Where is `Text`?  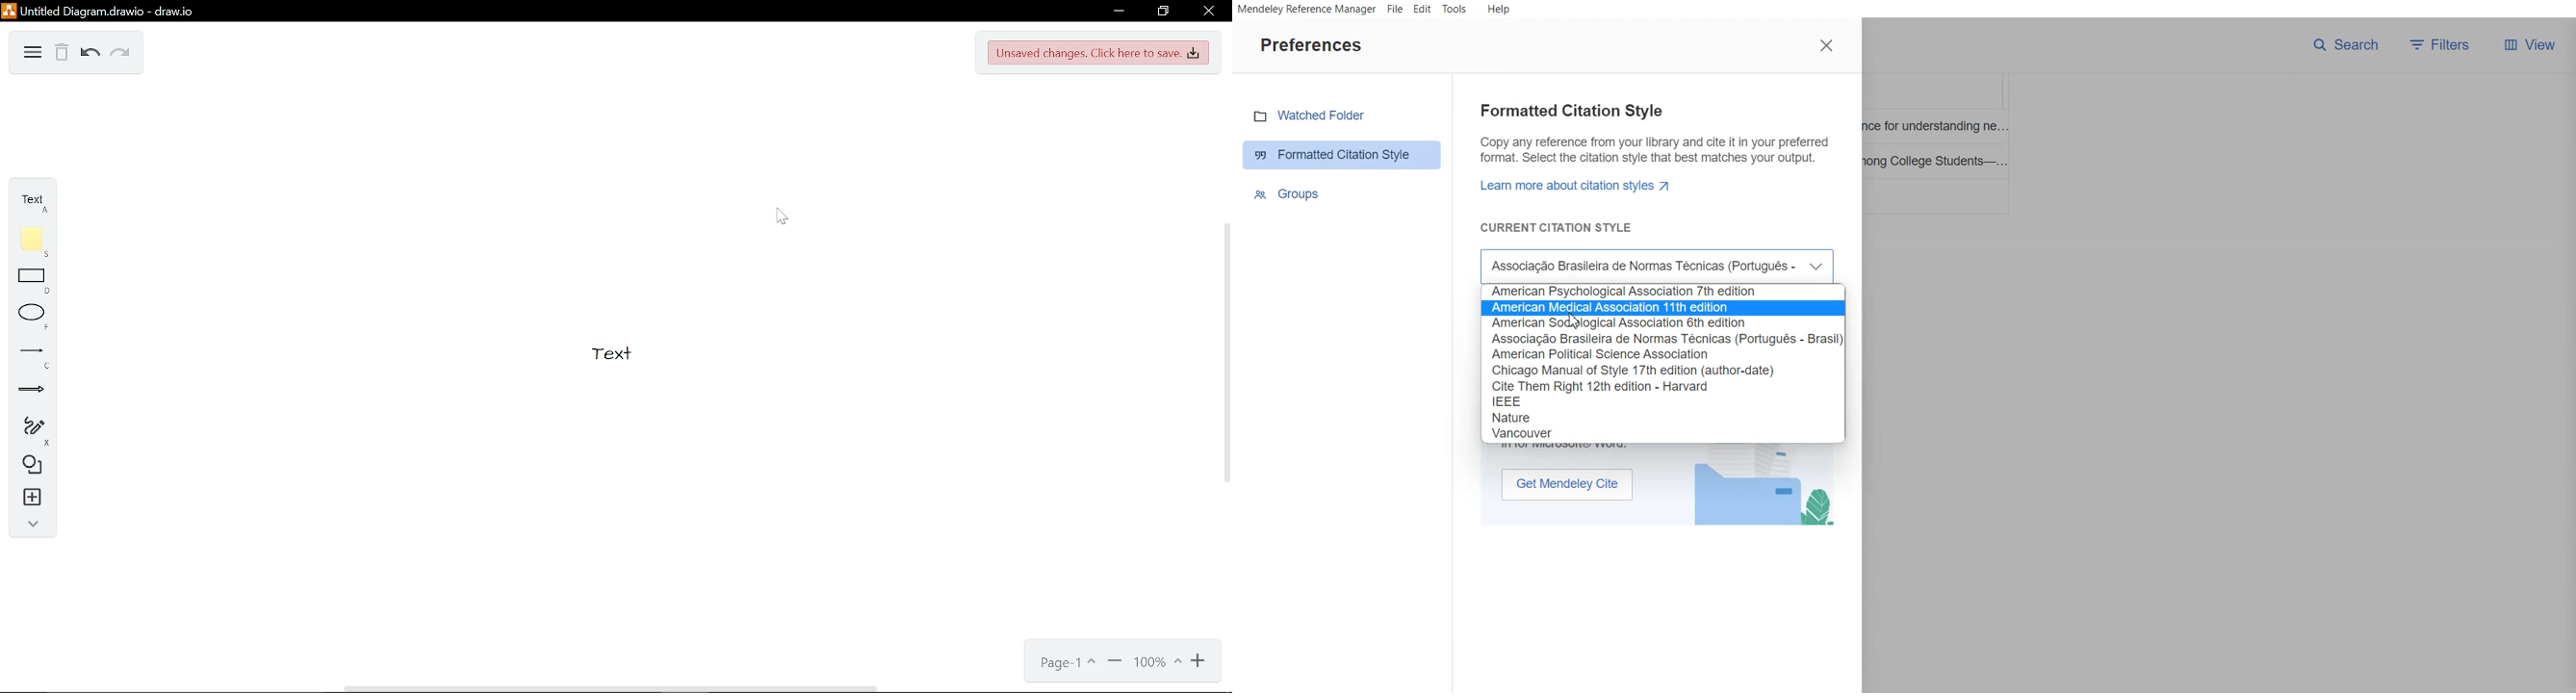
Text is located at coordinates (1652, 169).